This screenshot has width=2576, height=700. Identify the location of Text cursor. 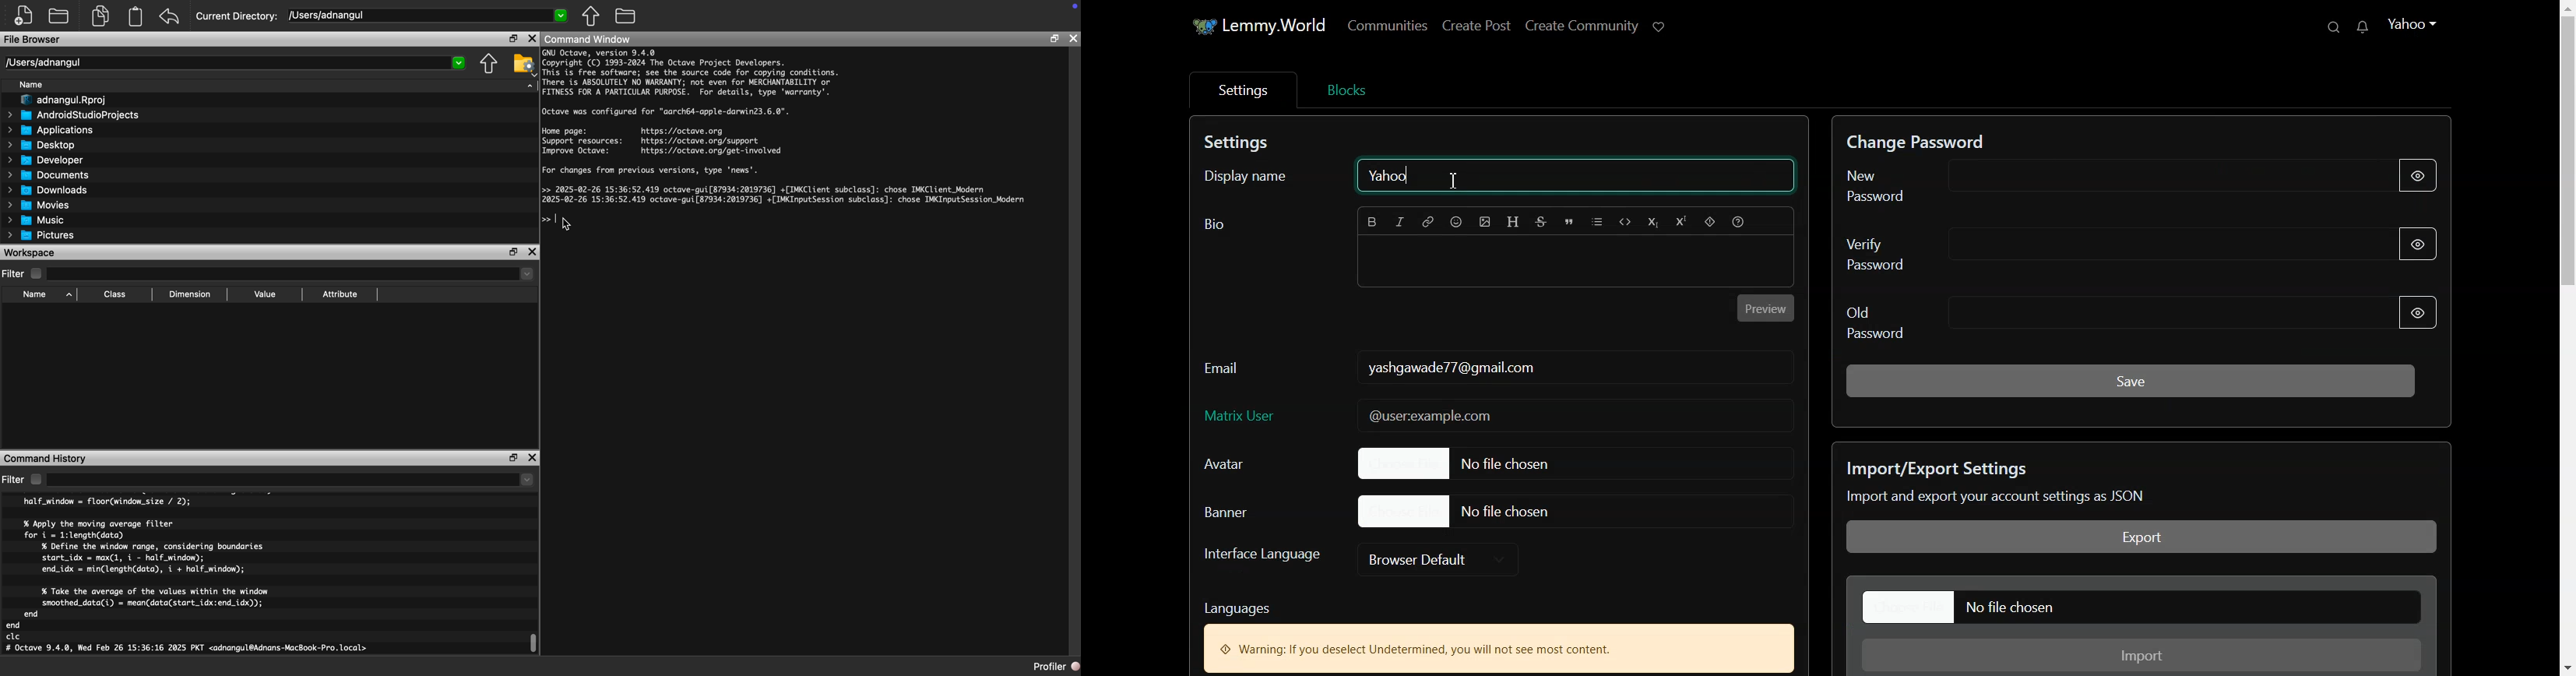
(1473, 181).